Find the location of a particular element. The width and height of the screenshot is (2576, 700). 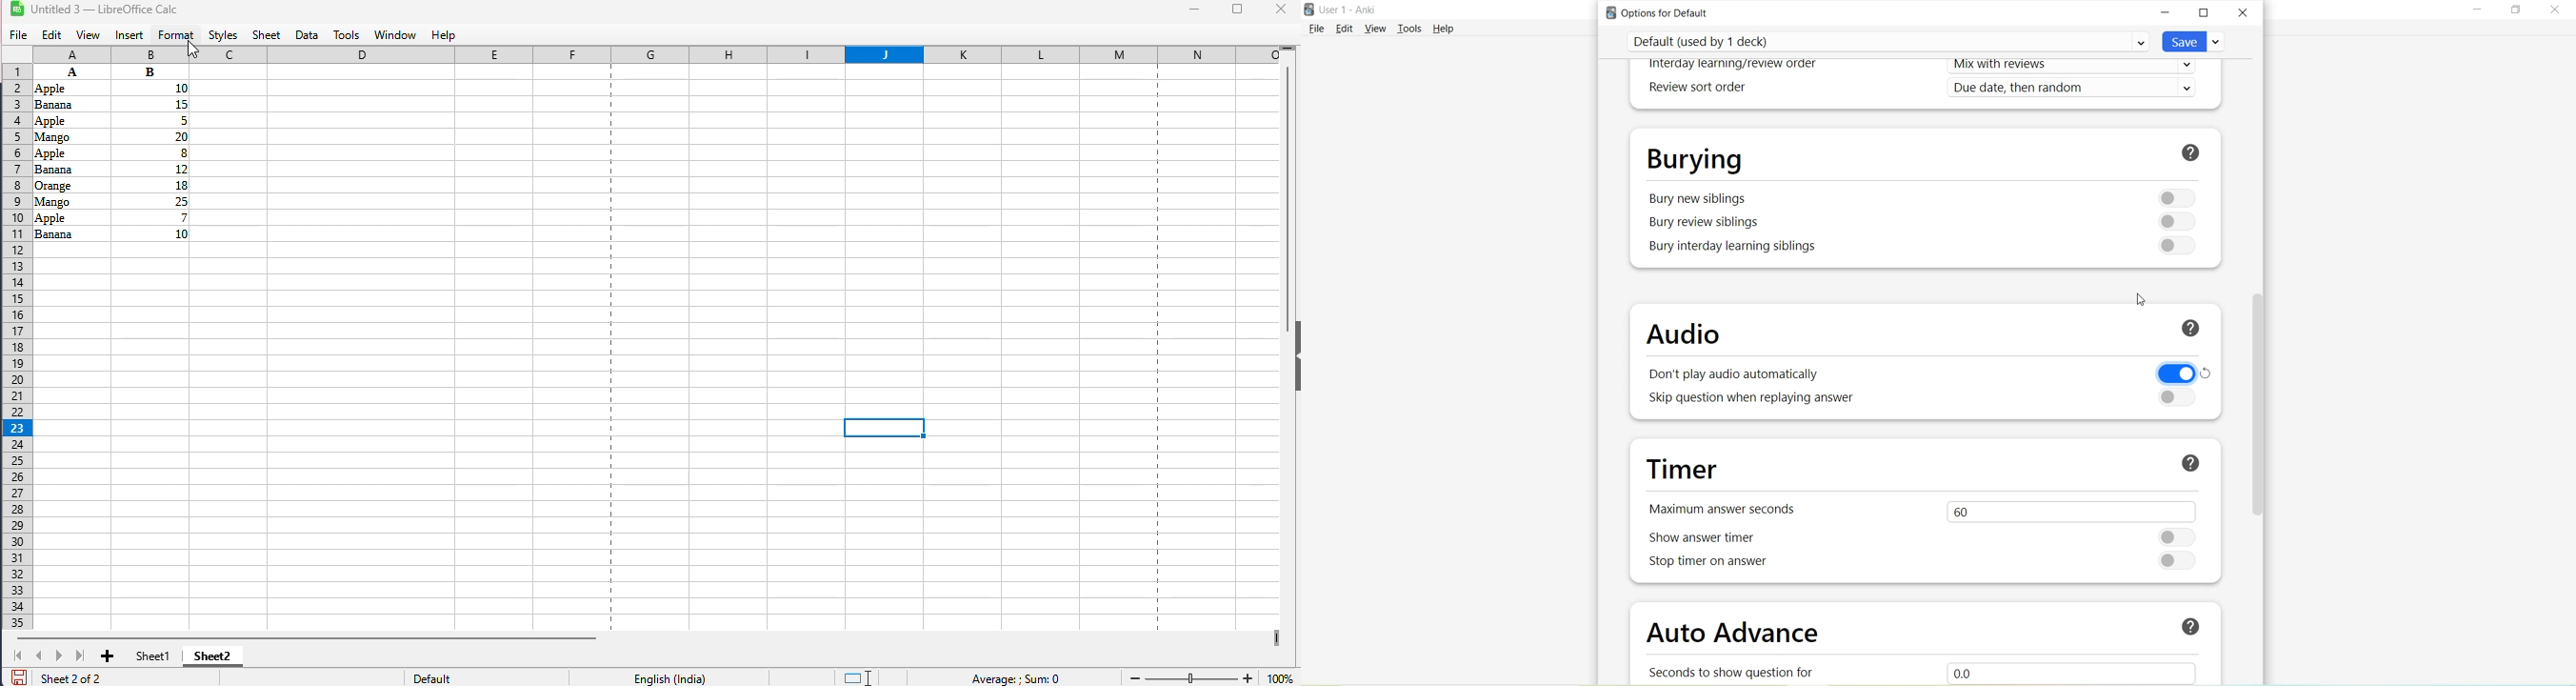

vertical scroll bar is located at coordinates (1288, 199).